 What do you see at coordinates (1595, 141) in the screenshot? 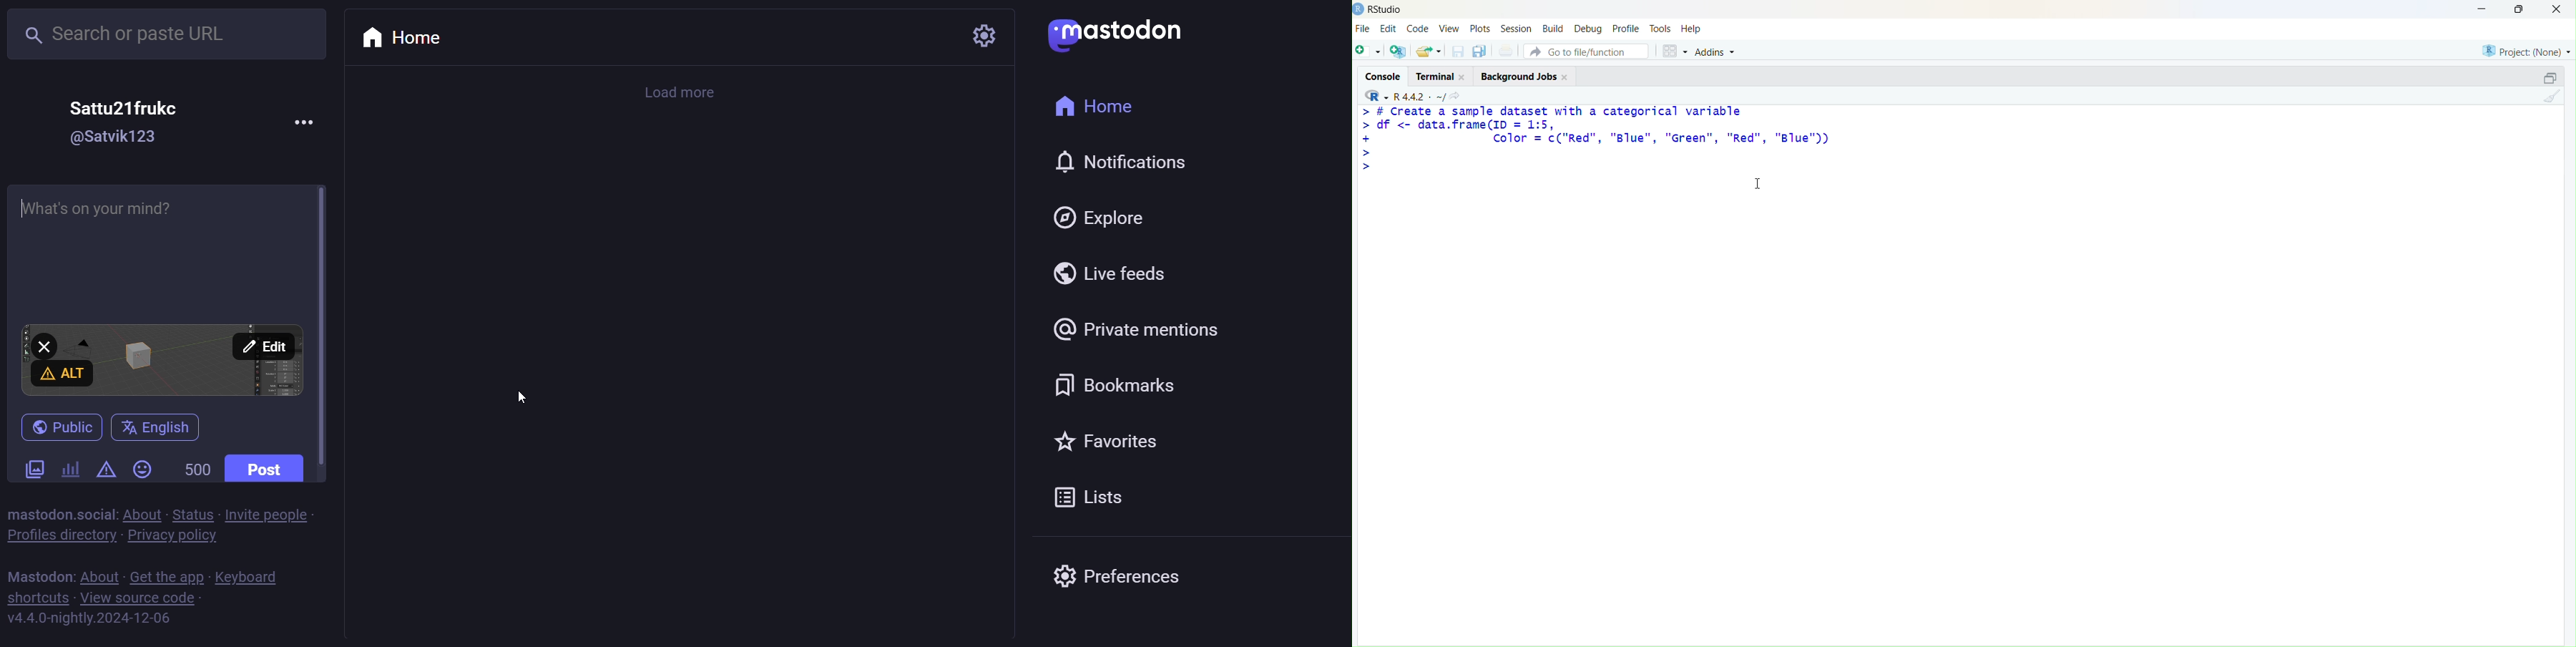
I see `> # Create a sample dataset with a categorical variable

> df <- data.frame(ID = 1:5,

+ color = c("Red", "Blue", "Green", "Red", "Blue"))
>

>` at bounding box center [1595, 141].